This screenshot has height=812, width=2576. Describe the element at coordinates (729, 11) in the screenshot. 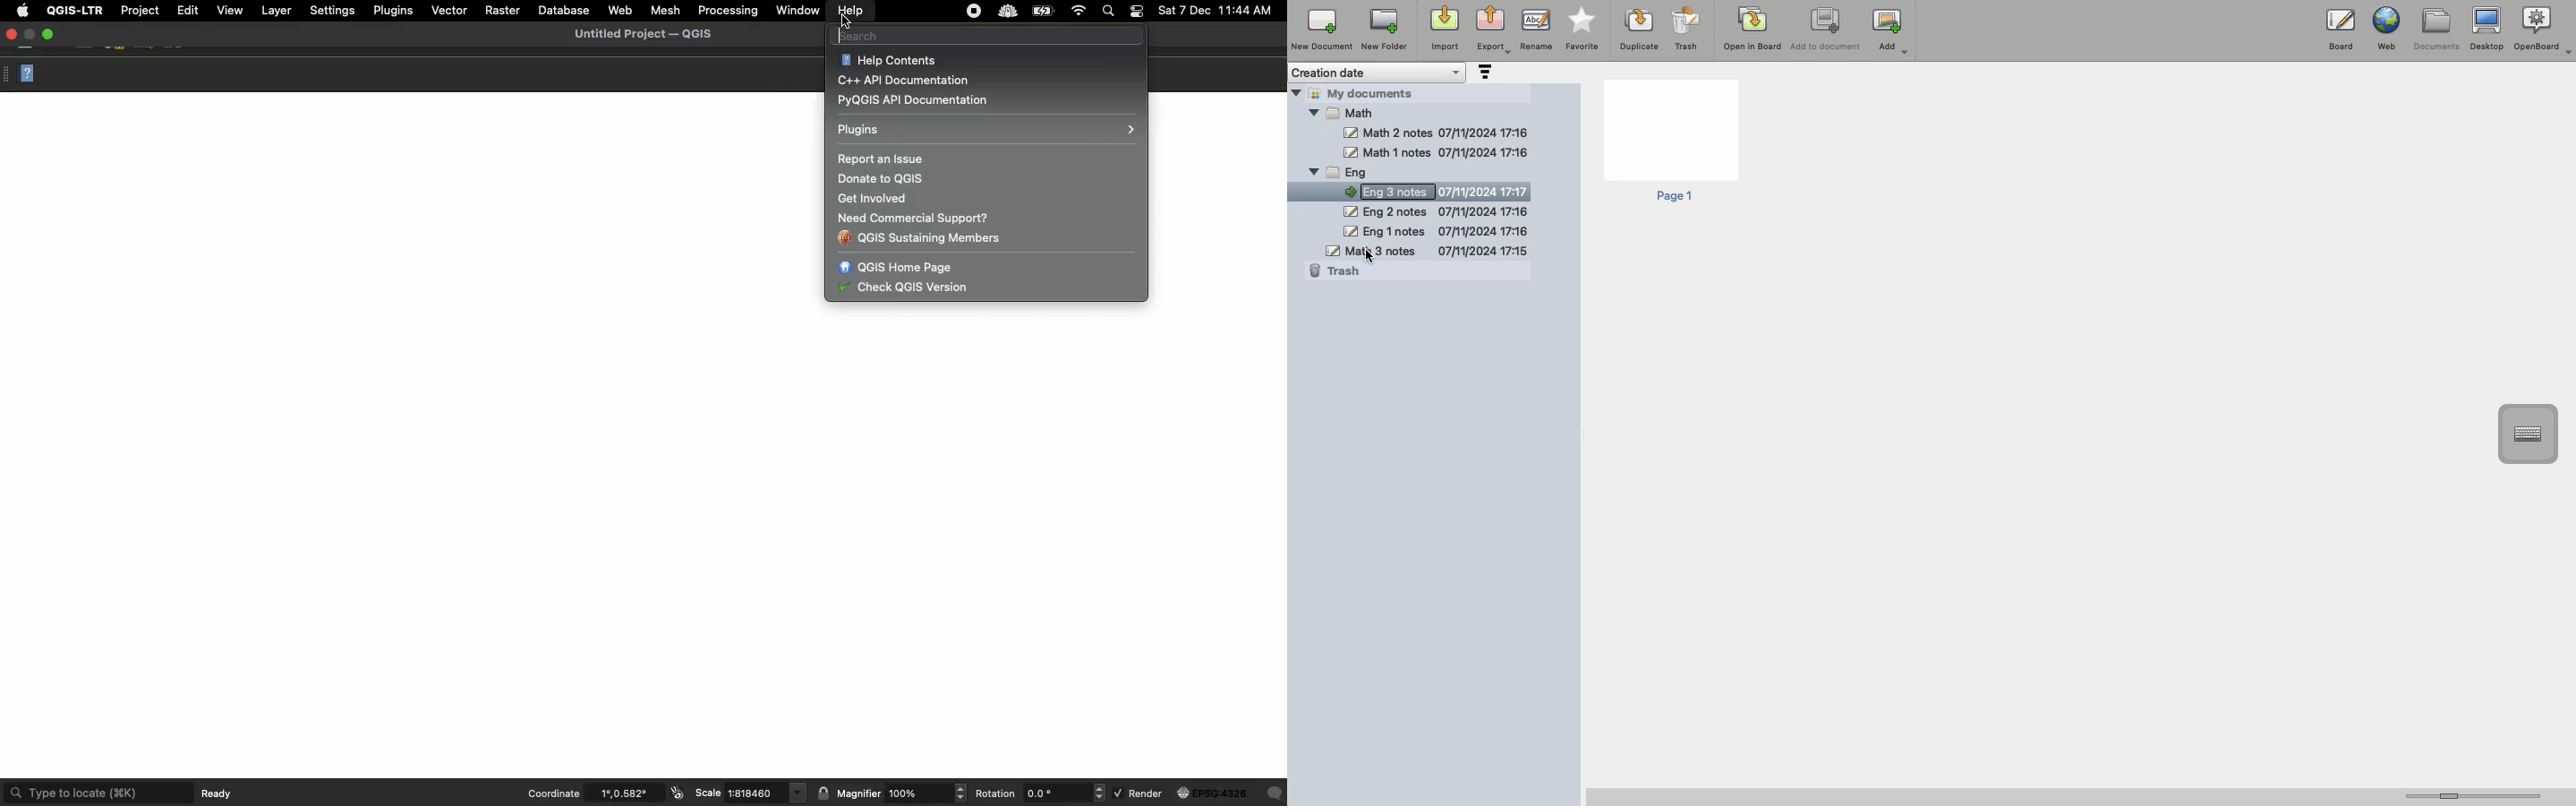

I see `Processing` at that location.